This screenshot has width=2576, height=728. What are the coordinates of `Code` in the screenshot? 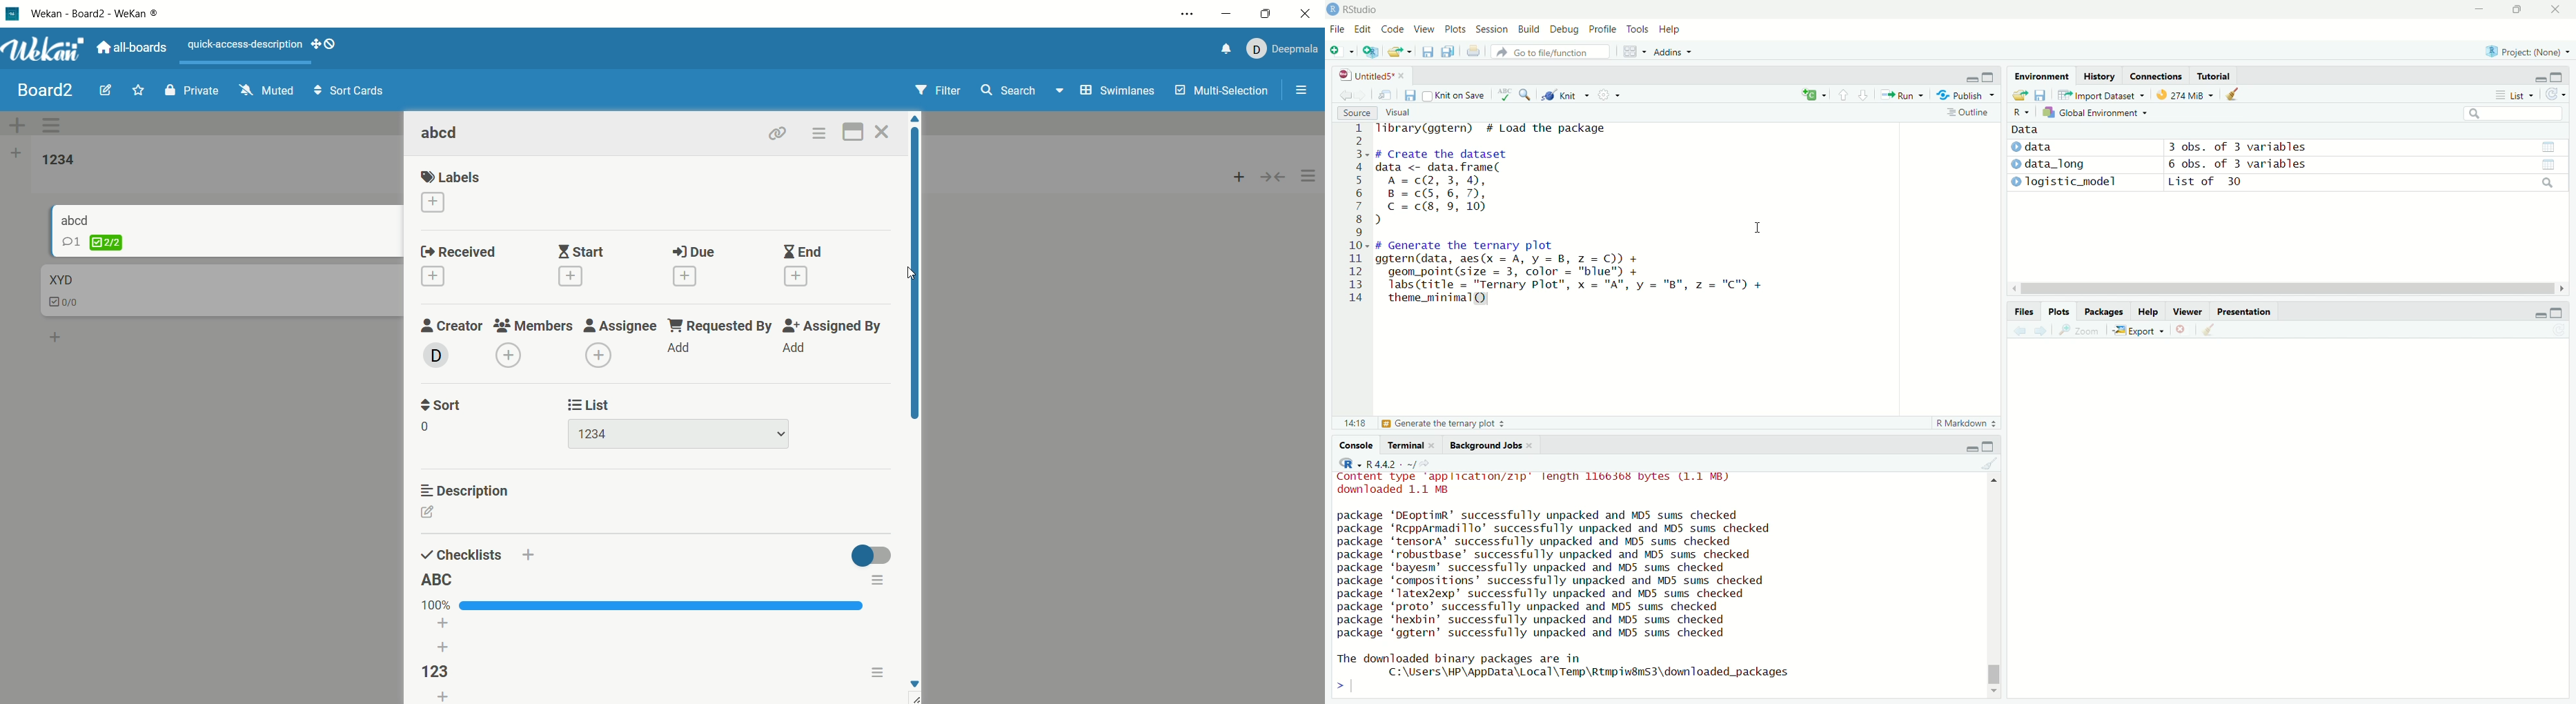 It's located at (1390, 29).